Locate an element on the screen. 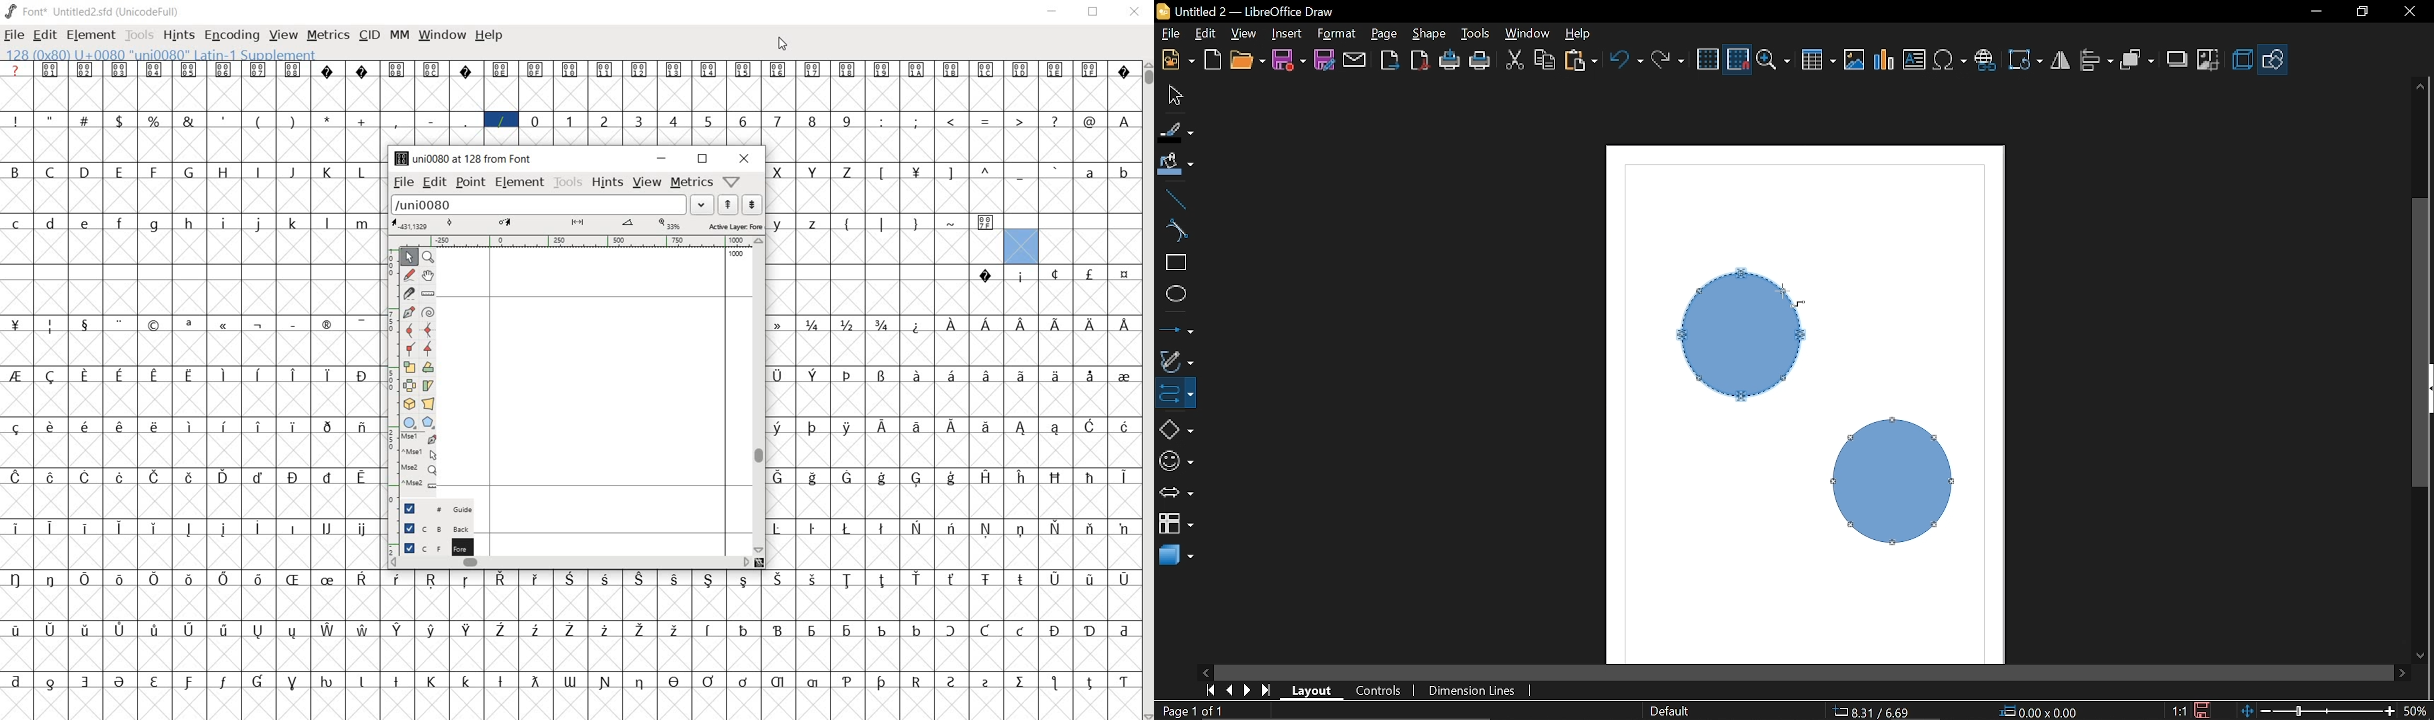  glyph is located at coordinates (846, 173).